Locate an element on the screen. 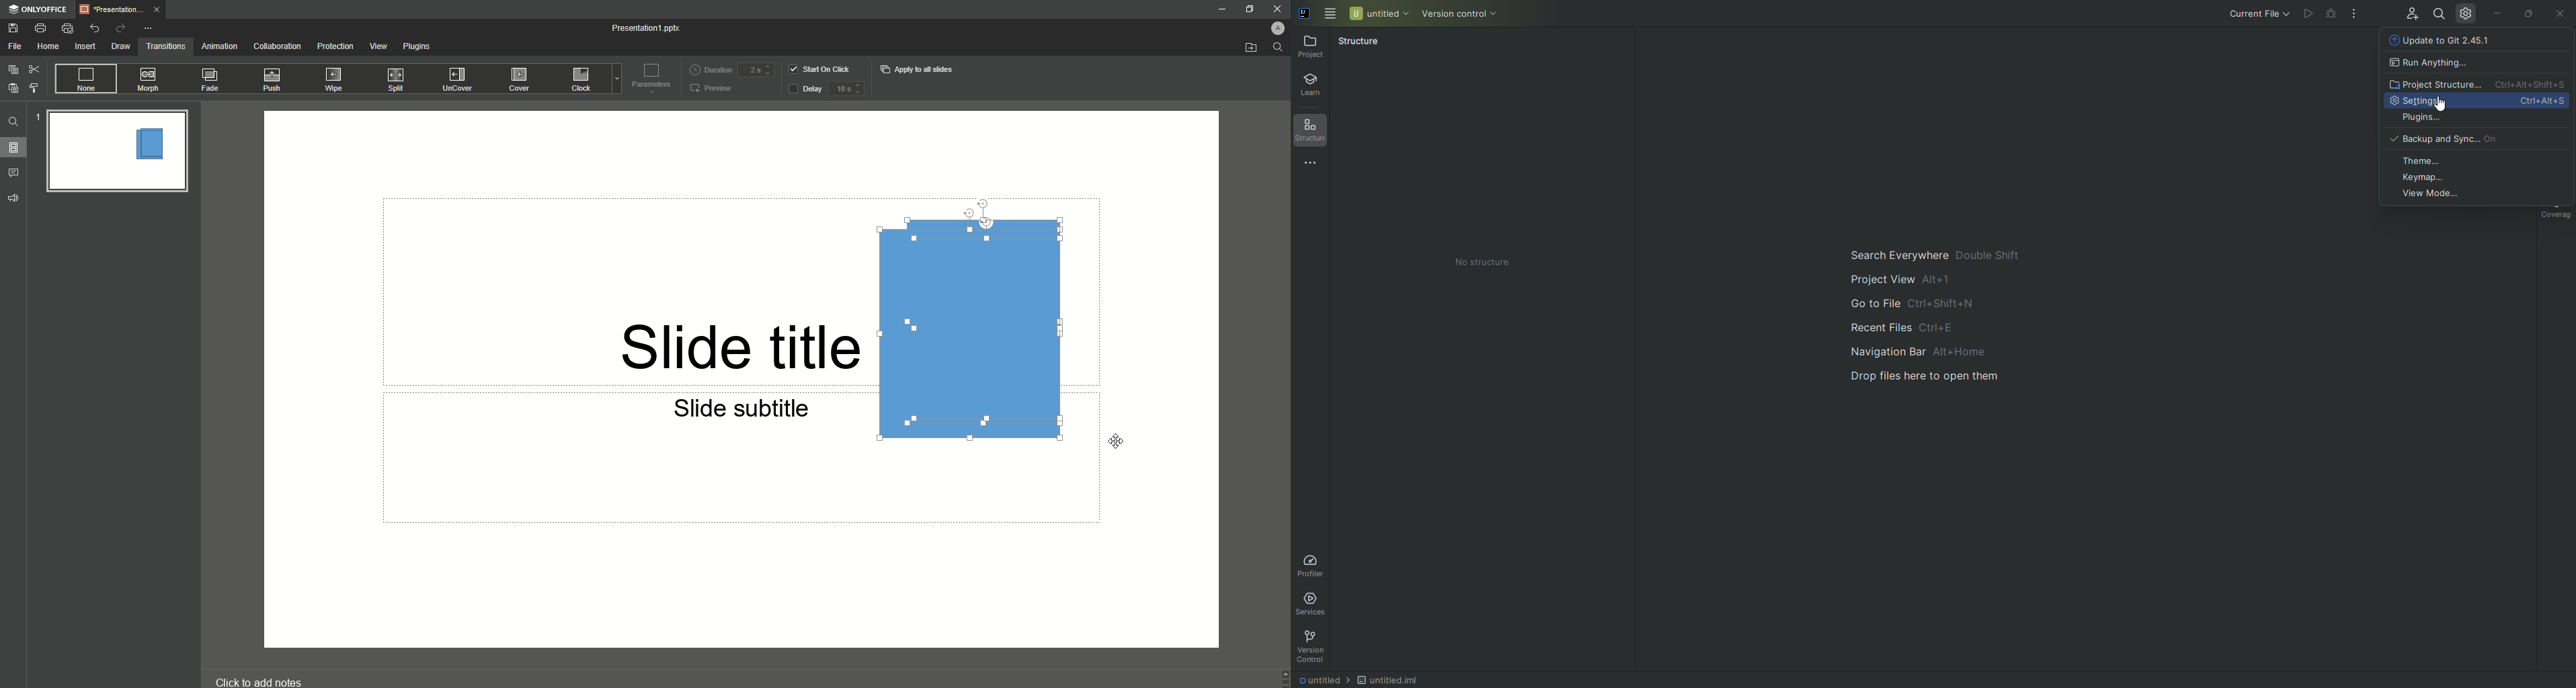 Image resolution: width=2576 pixels, height=700 pixels. Quick Print is located at coordinates (68, 29).